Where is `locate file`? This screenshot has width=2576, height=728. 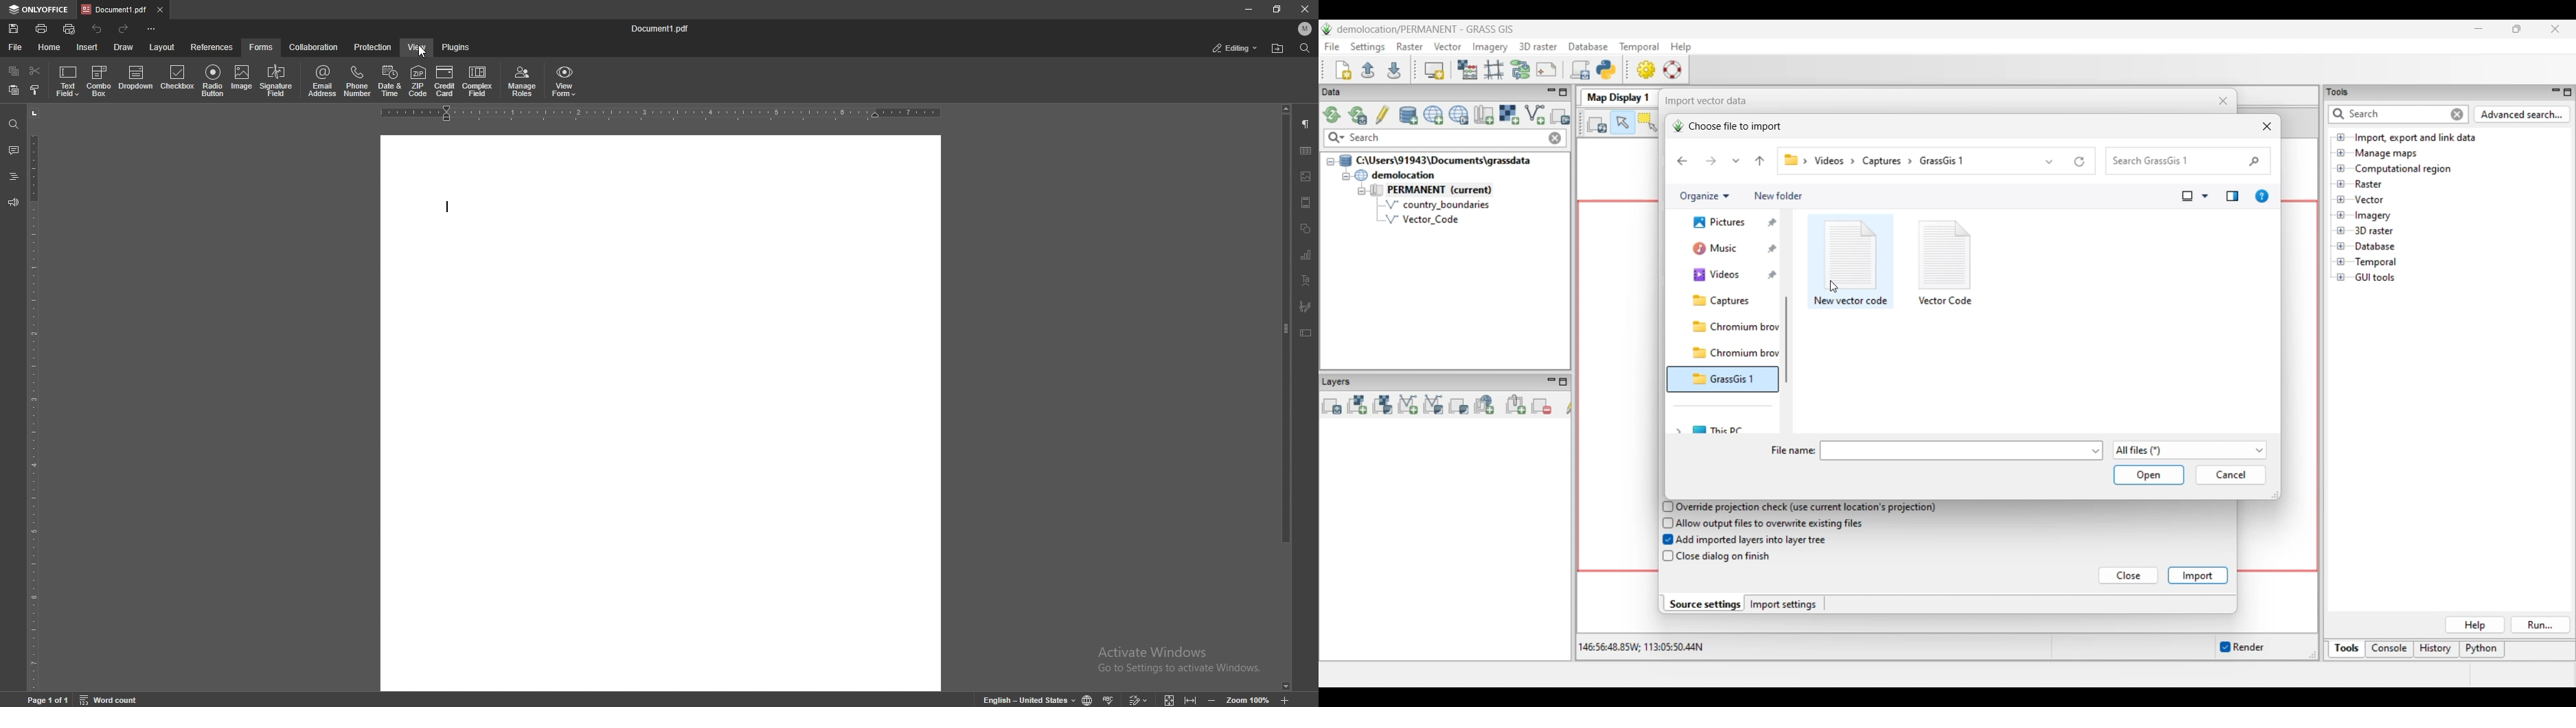
locate file is located at coordinates (1277, 49).